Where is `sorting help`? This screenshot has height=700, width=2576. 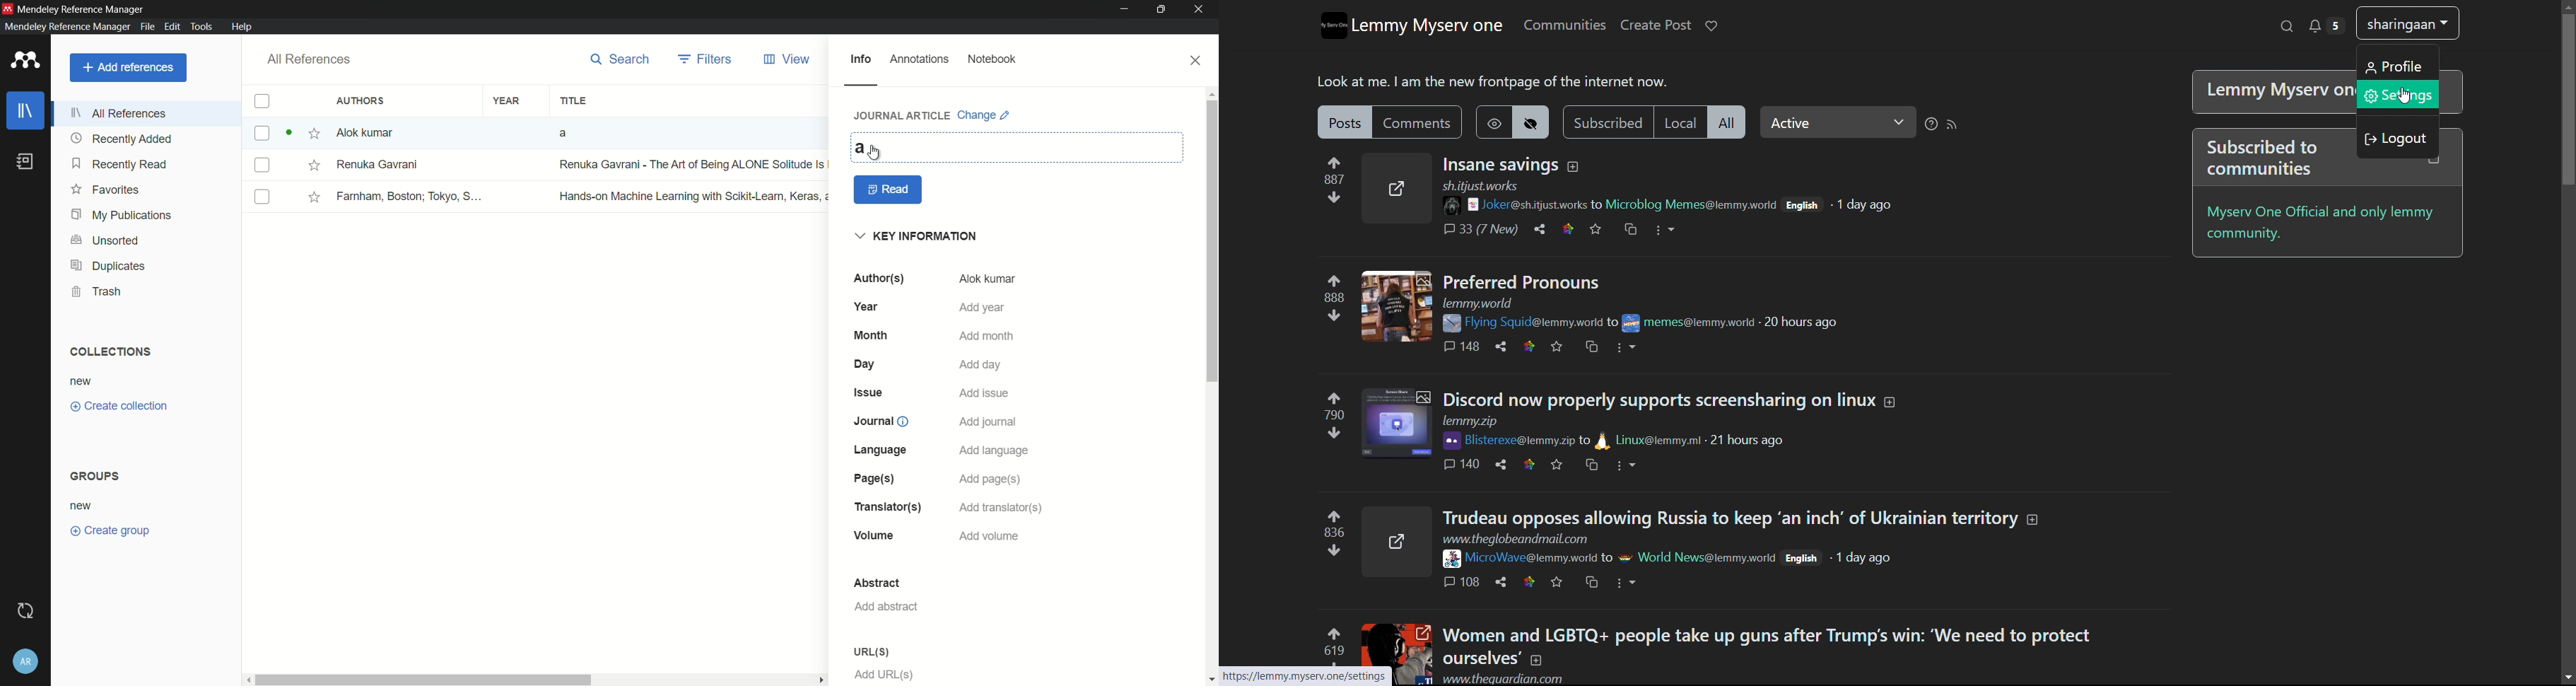
sorting help is located at coordinates (1931, 123).